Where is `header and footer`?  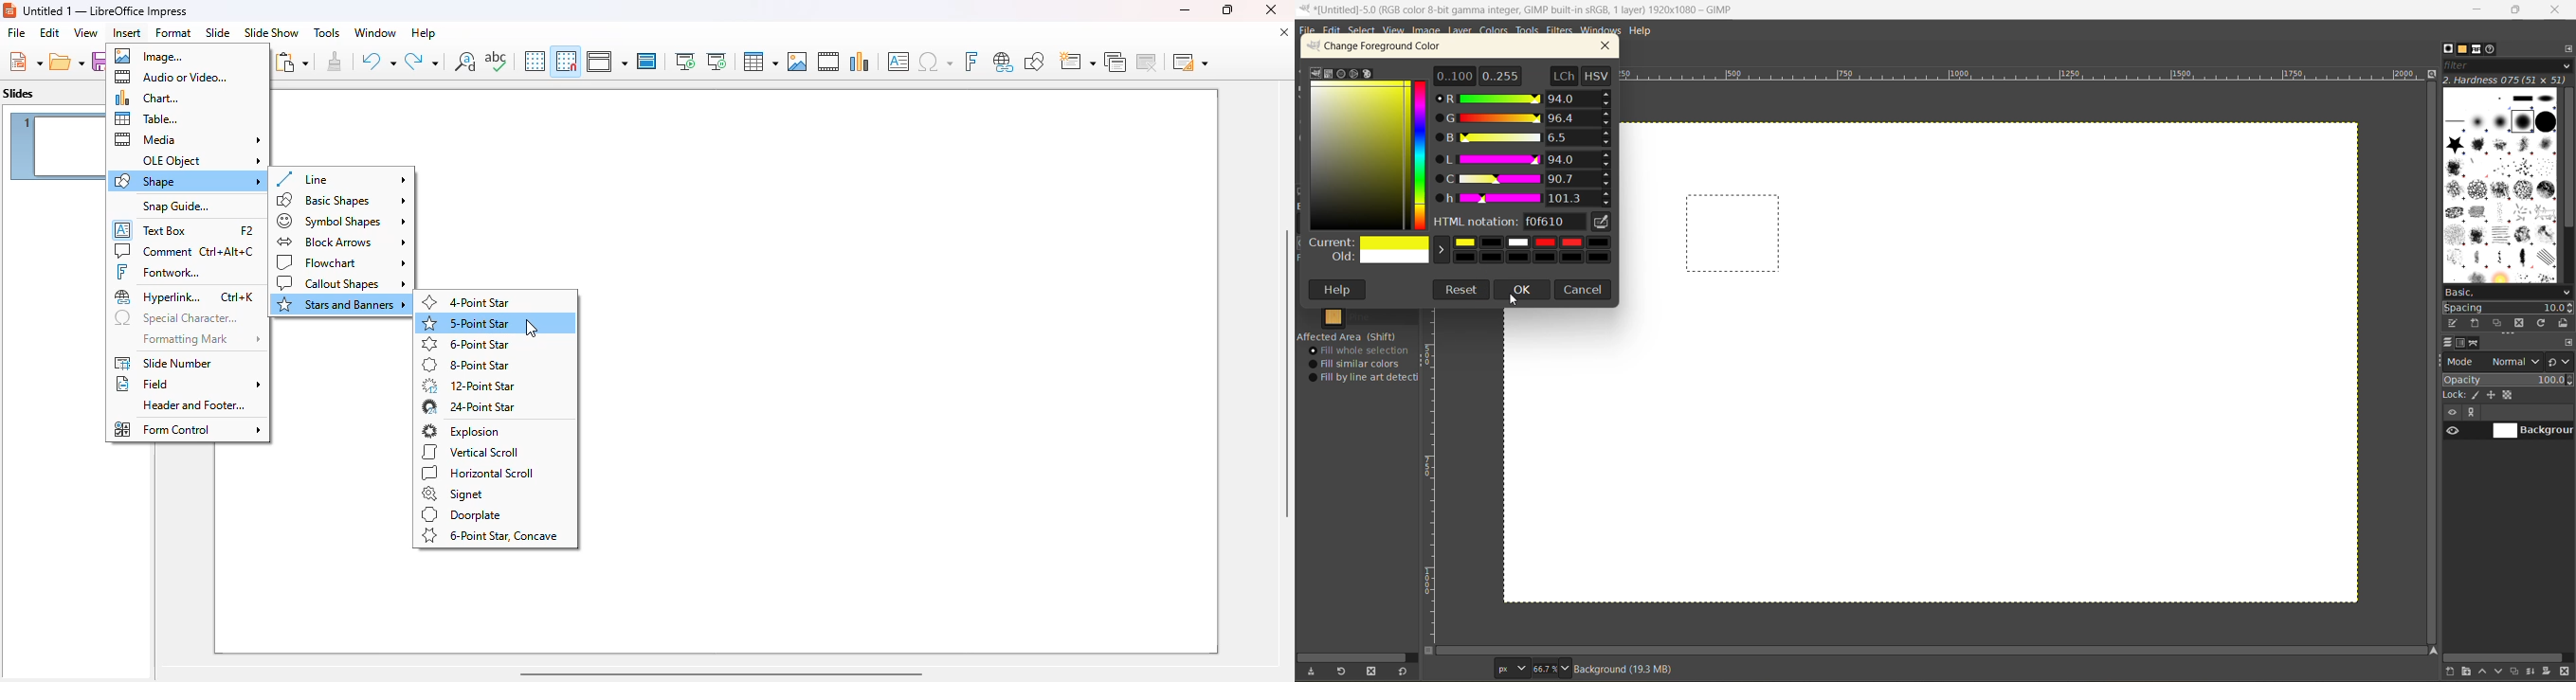
header and footer is located at coordinates (193, 405).